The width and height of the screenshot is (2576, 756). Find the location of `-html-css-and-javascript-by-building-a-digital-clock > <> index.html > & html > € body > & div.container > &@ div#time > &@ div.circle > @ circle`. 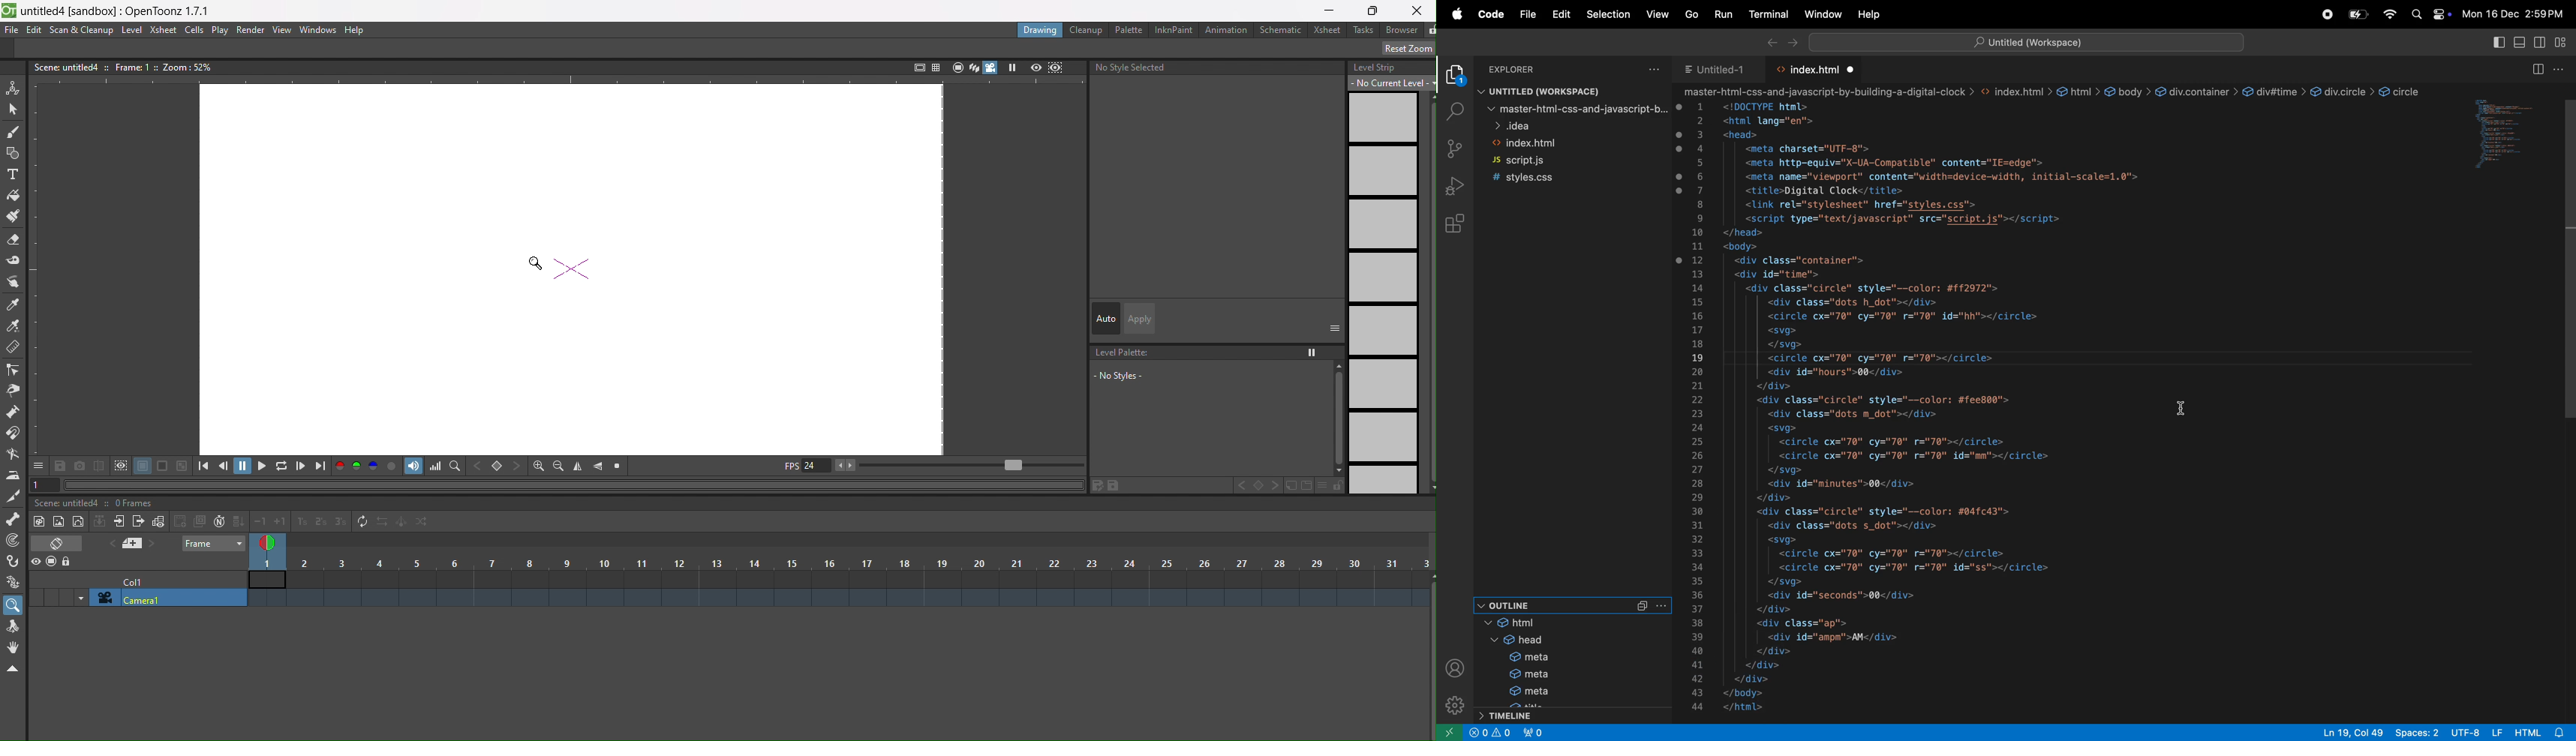

-html-css-and-javascript-by-building-a-digital-clock > <> index.html > & html > € body > & div.container > &@ div#time > &@ div.circle > @ circle is located at coordinates (2057, 91).